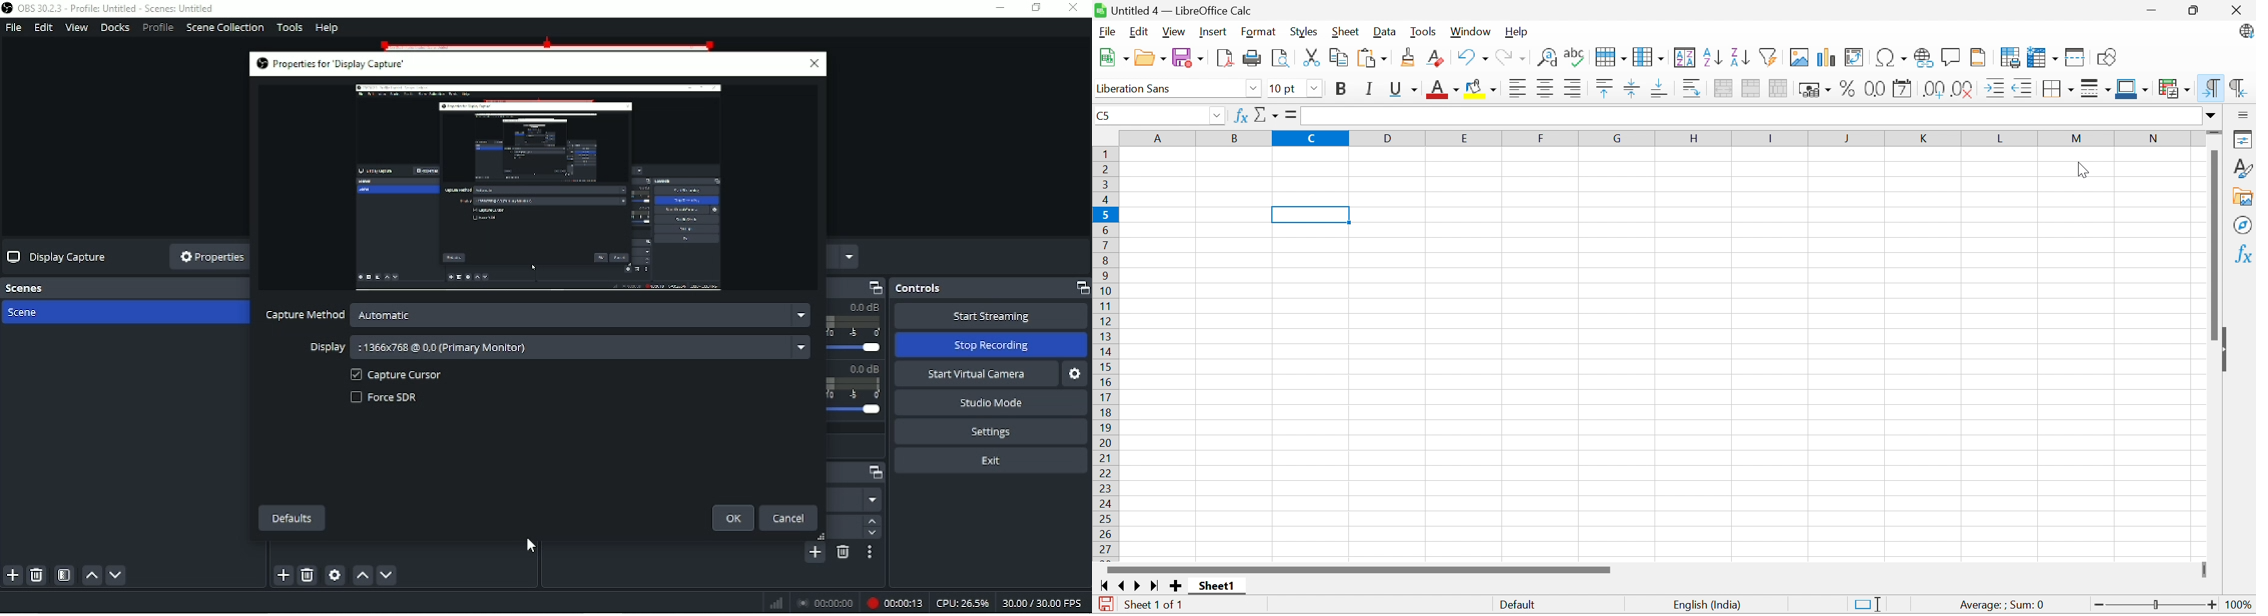  What do you see at coordinates (76, 27) in the screenshot?
I see `View` at bounding box center [76, 27].